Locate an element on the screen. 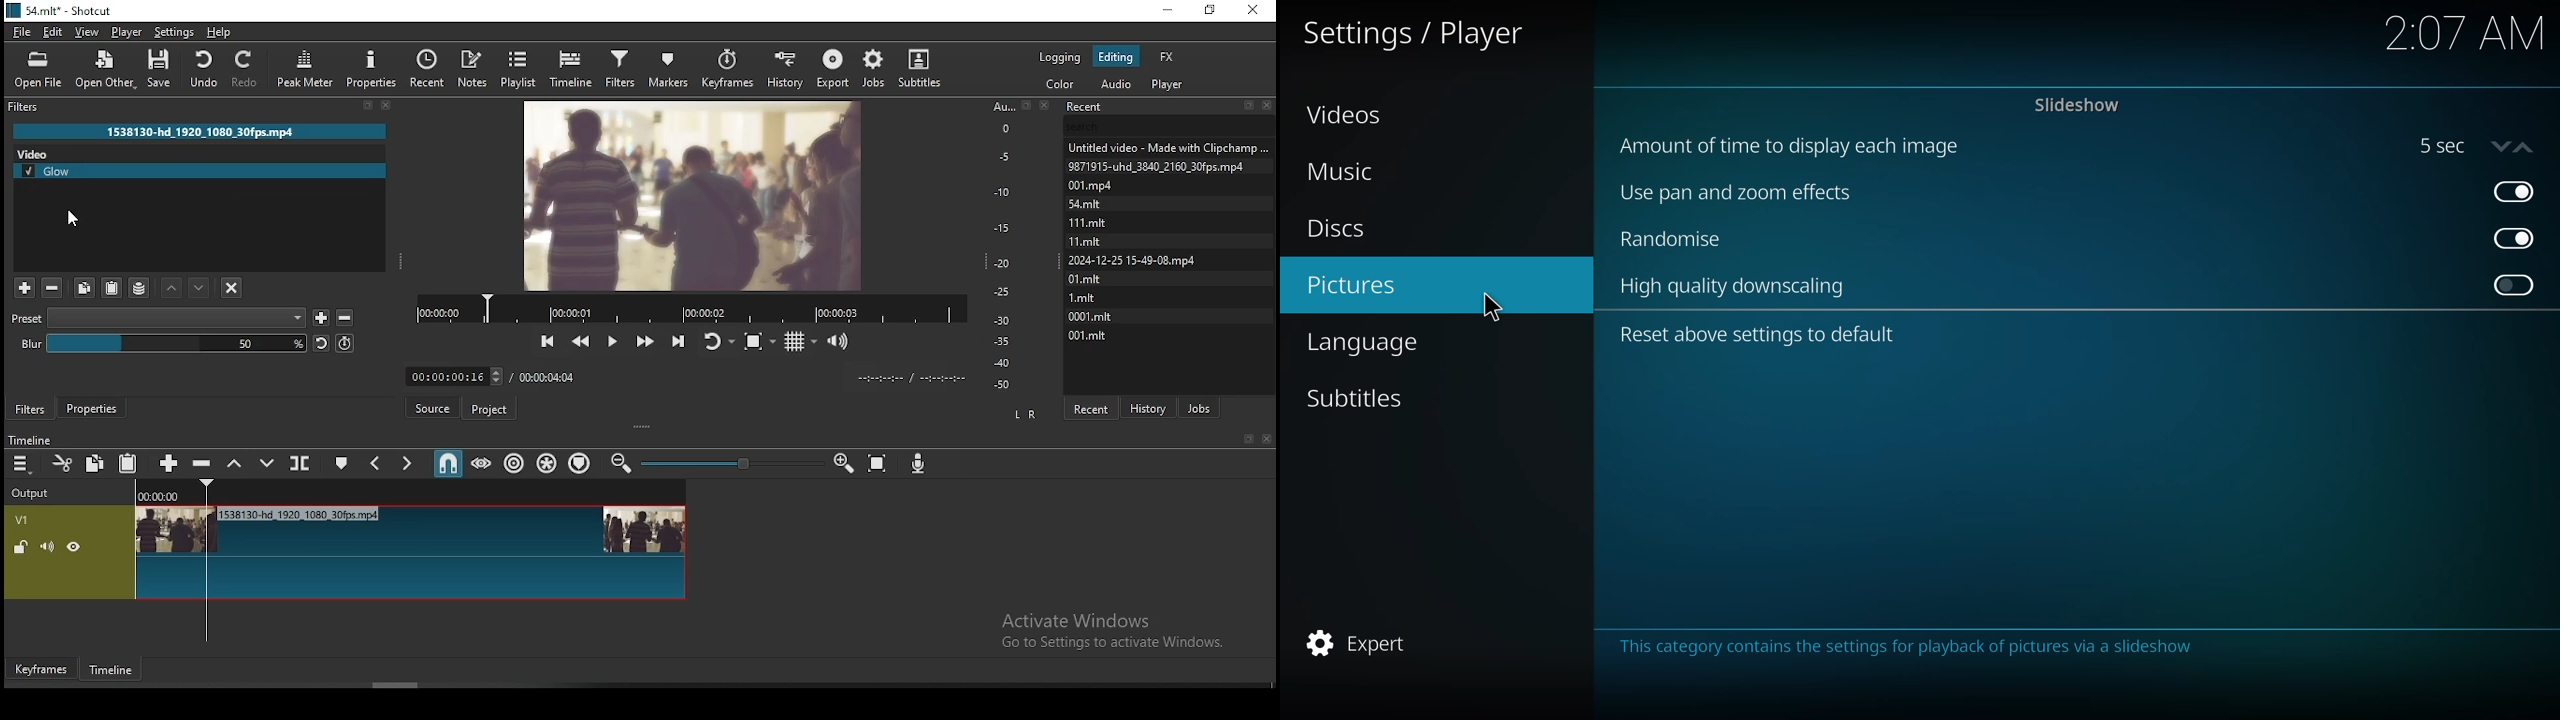 This screenshot has height=728, width=2576. overwrite is located at coordinates (261, 463).